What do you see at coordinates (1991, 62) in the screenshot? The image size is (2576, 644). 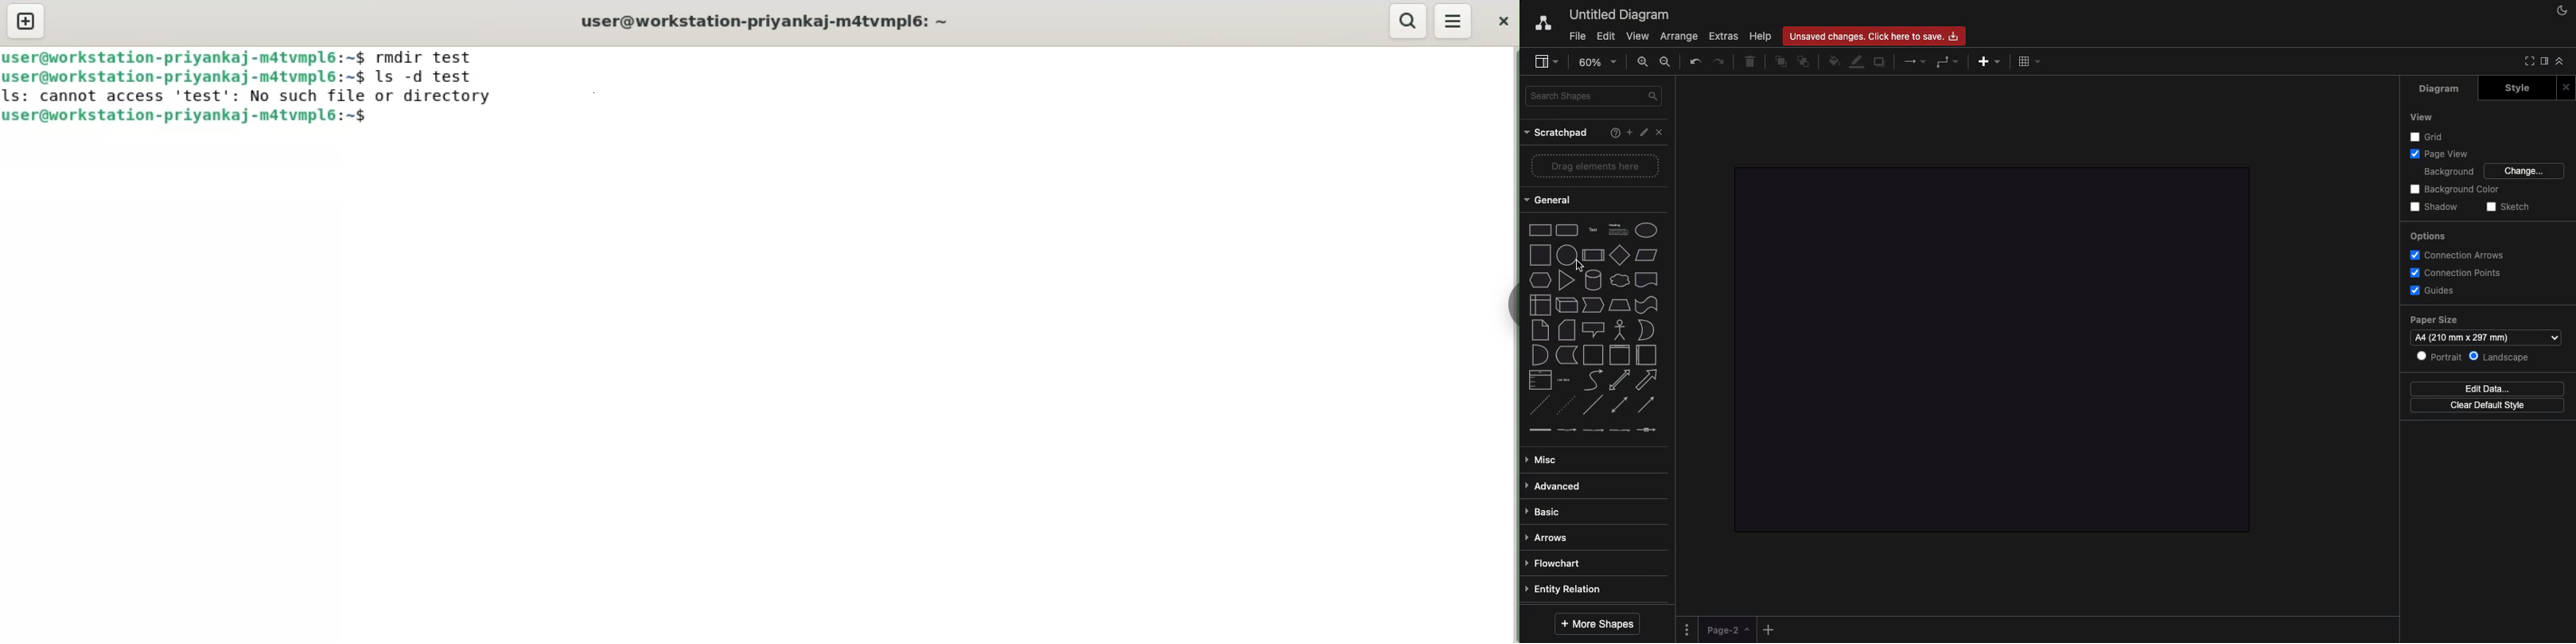 I see `Add` at bounding box center [1991, 62].